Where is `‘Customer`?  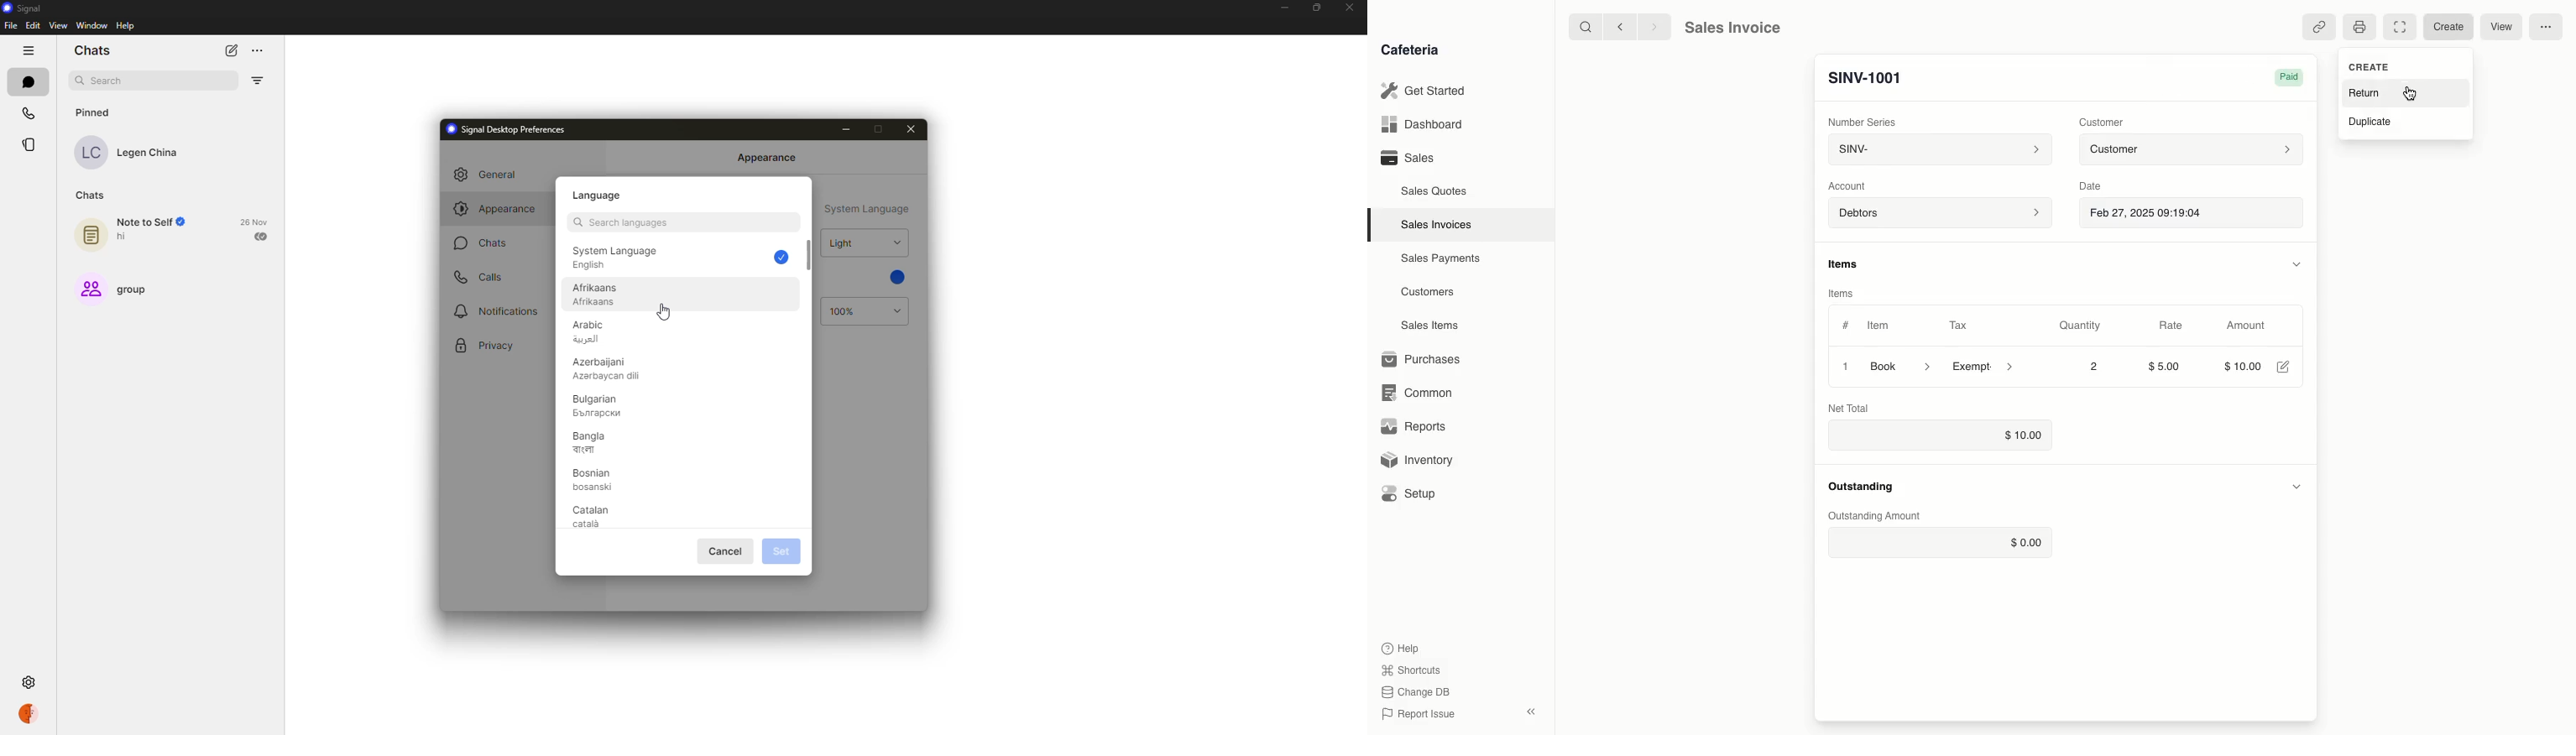
‘Customer is located at coordinates (2101, 122).